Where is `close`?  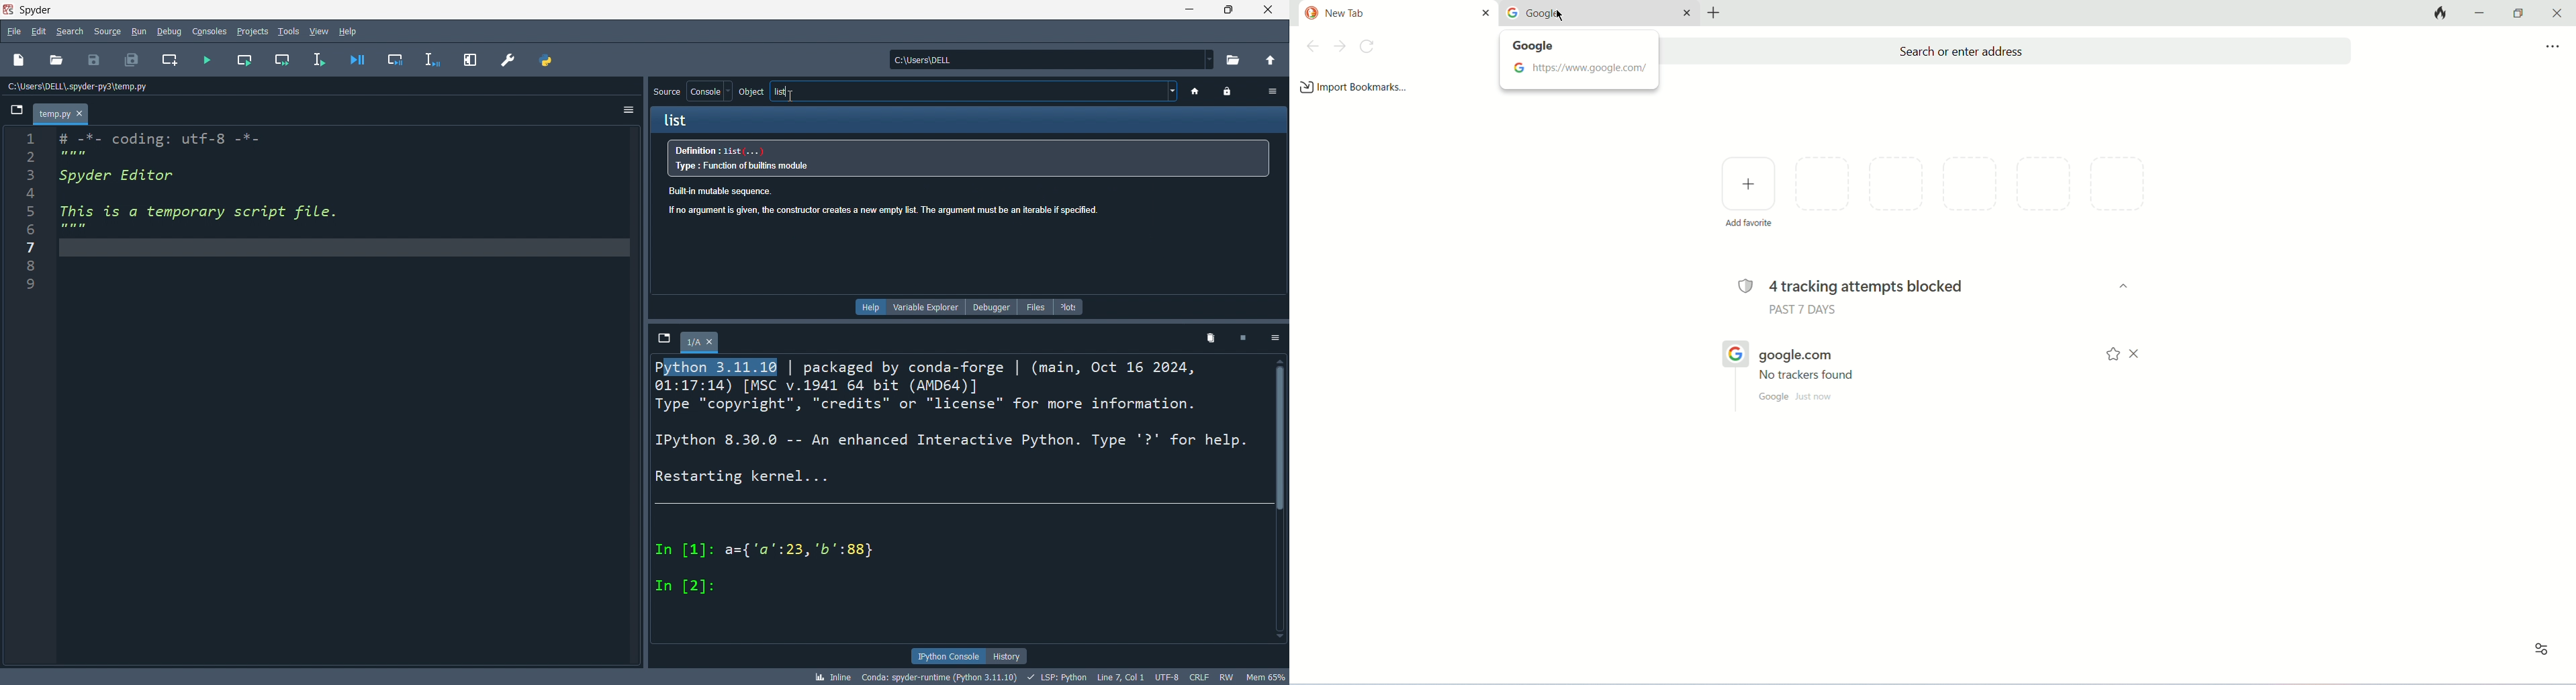 close is located at coordinates (2559, 12).